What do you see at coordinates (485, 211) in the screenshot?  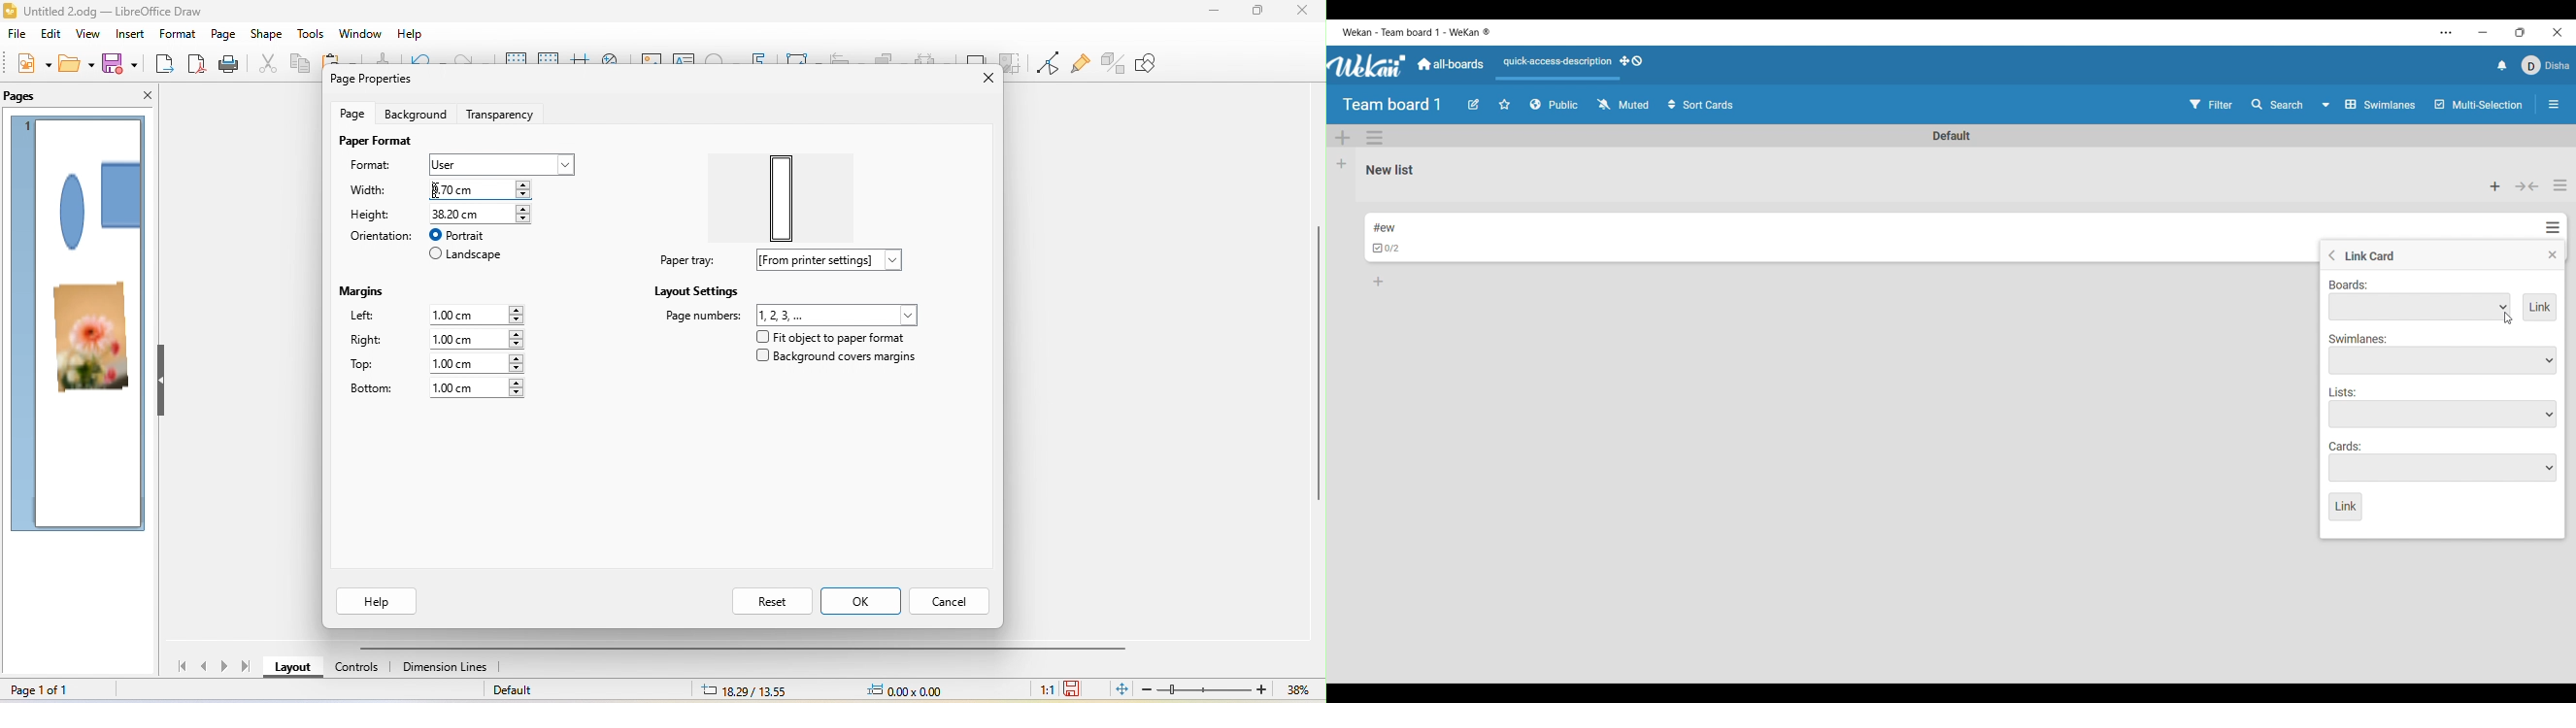 I see `38.20 cm` at bounding box center [485, 211].